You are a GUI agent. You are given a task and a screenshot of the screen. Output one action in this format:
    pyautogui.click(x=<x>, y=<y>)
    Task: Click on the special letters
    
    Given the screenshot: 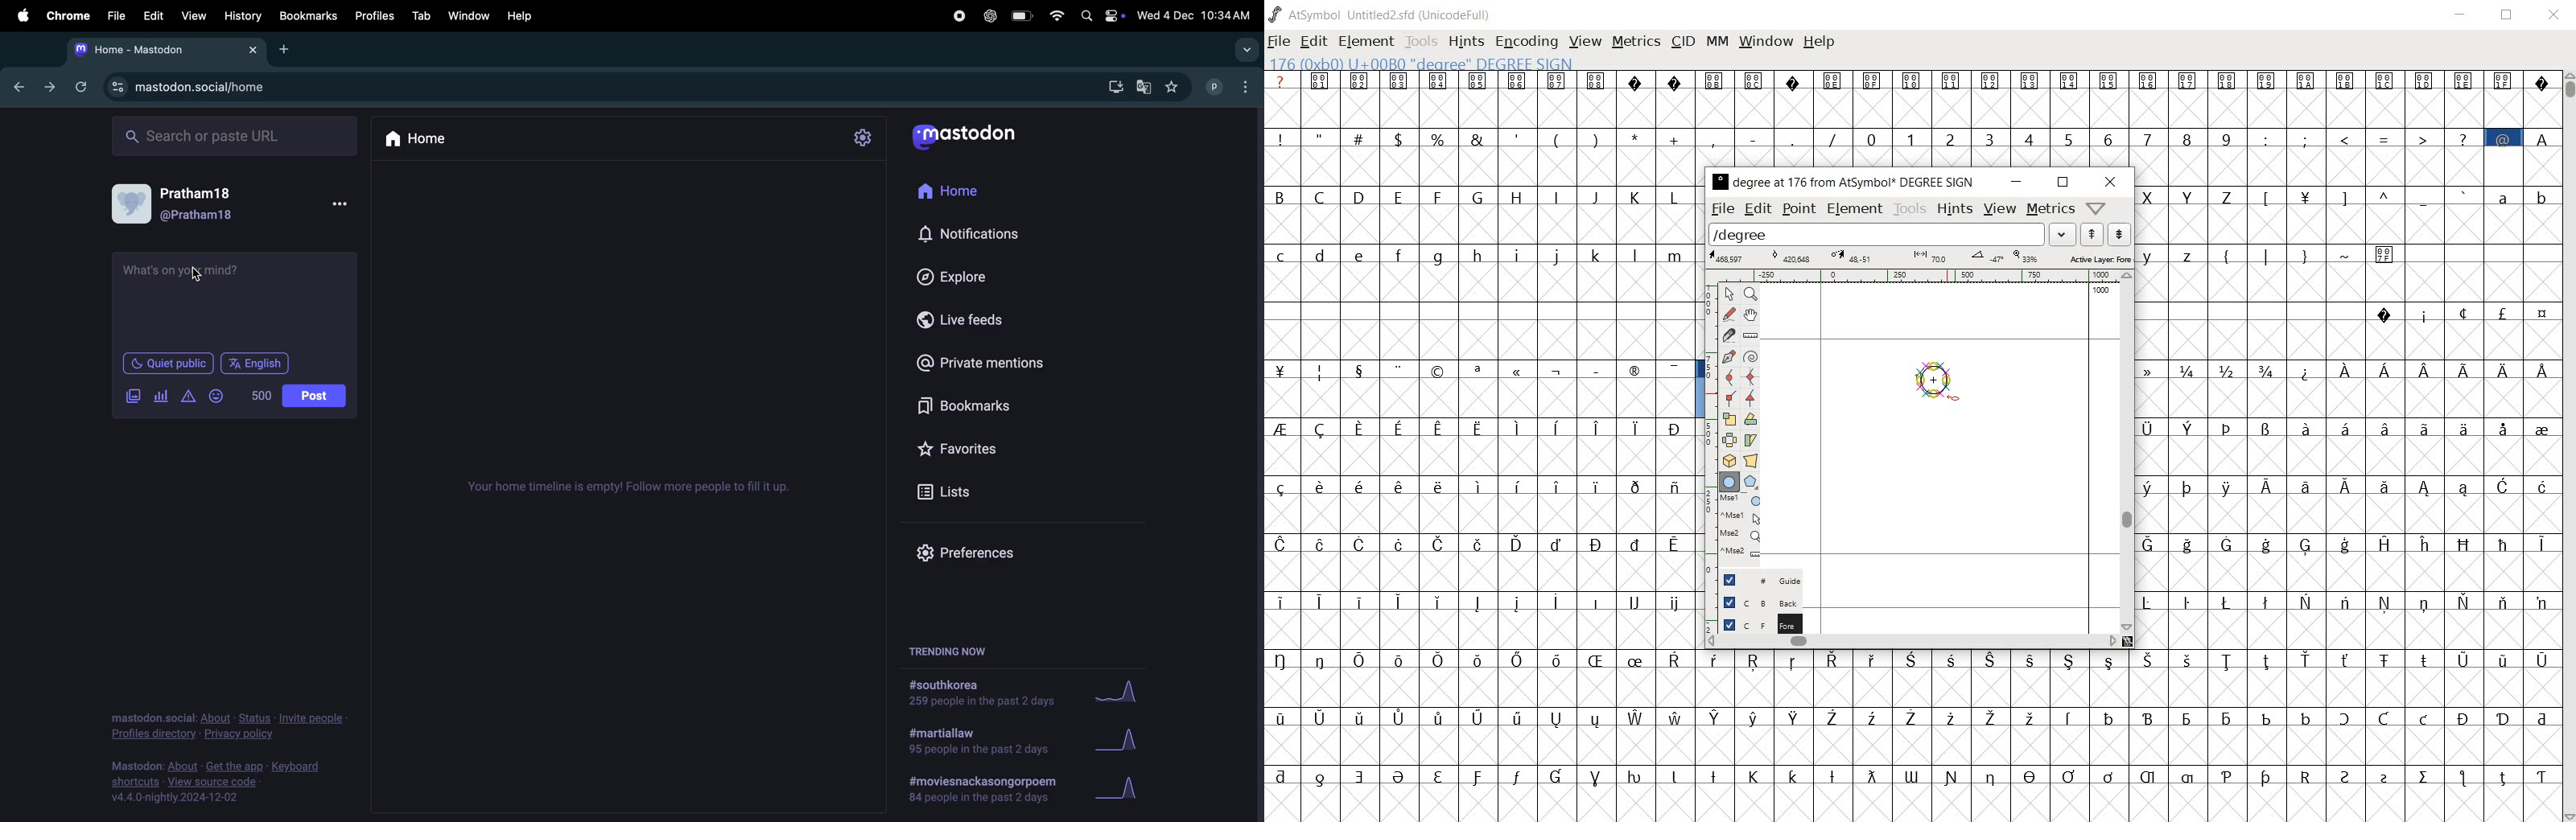 What is the action you would take?
    pyautogui.click(x=2126, y=715)
    